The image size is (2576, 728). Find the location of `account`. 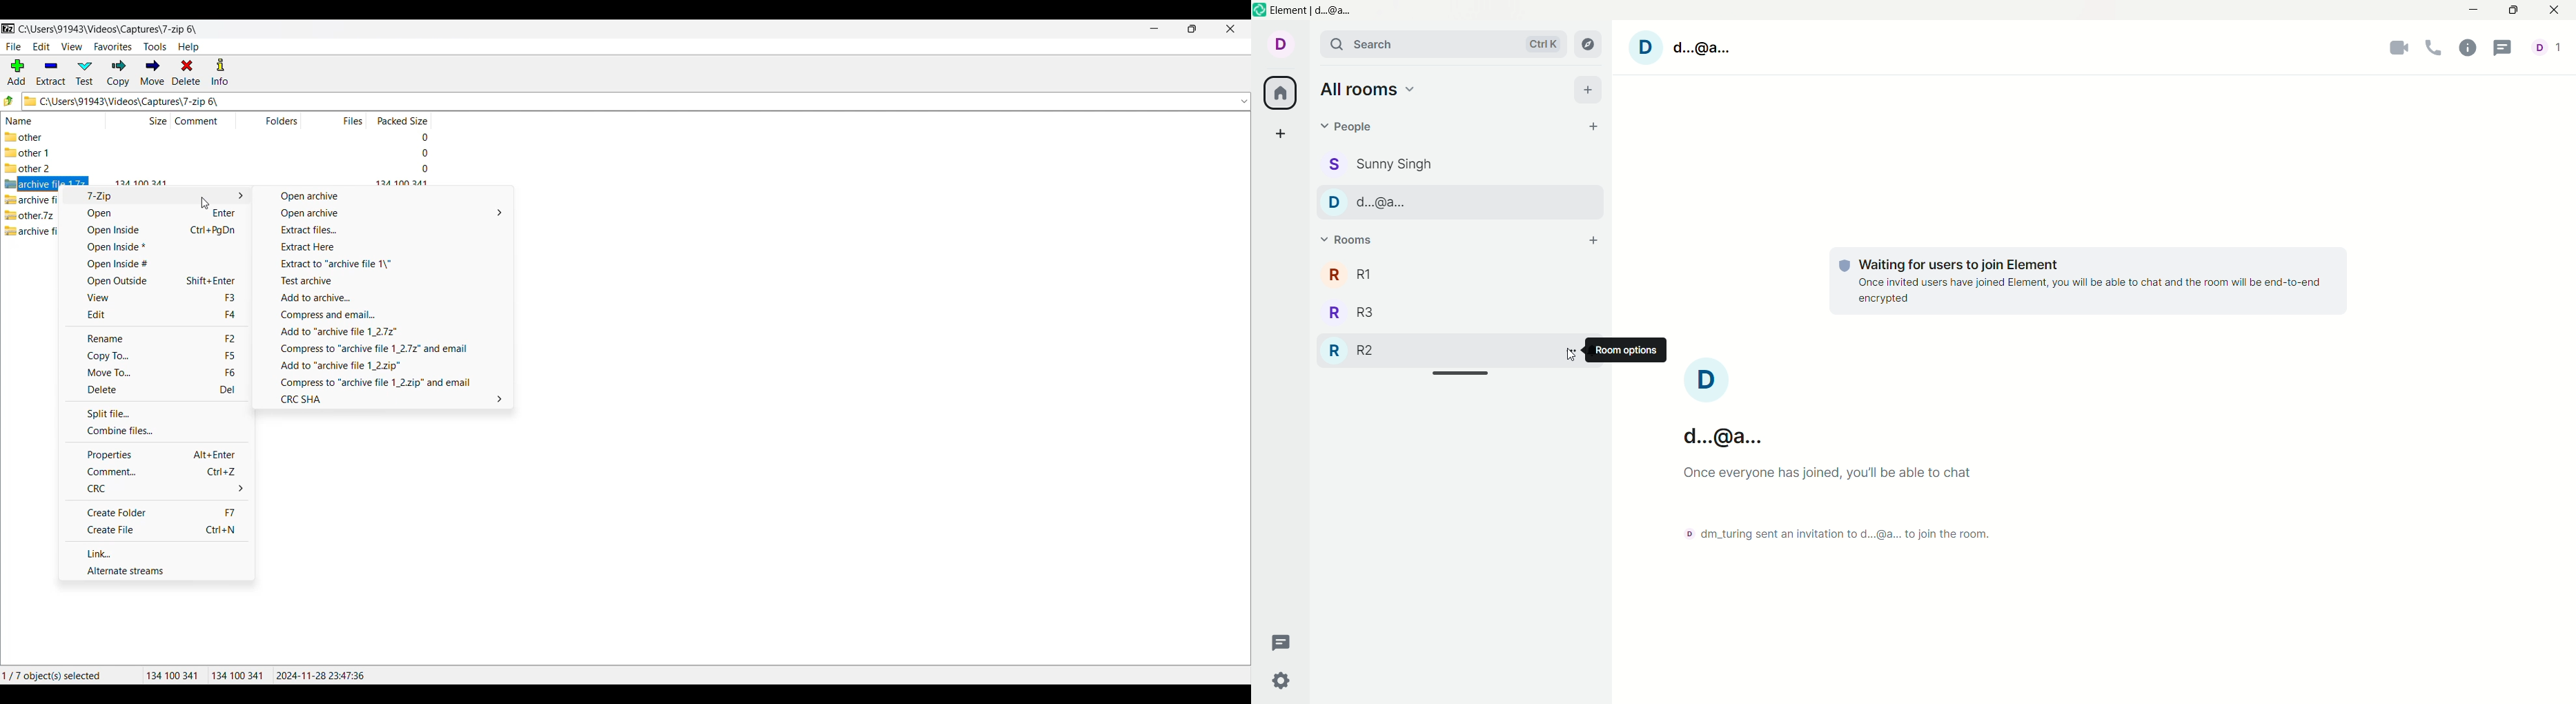

account is located at coordinates (2552, 49).